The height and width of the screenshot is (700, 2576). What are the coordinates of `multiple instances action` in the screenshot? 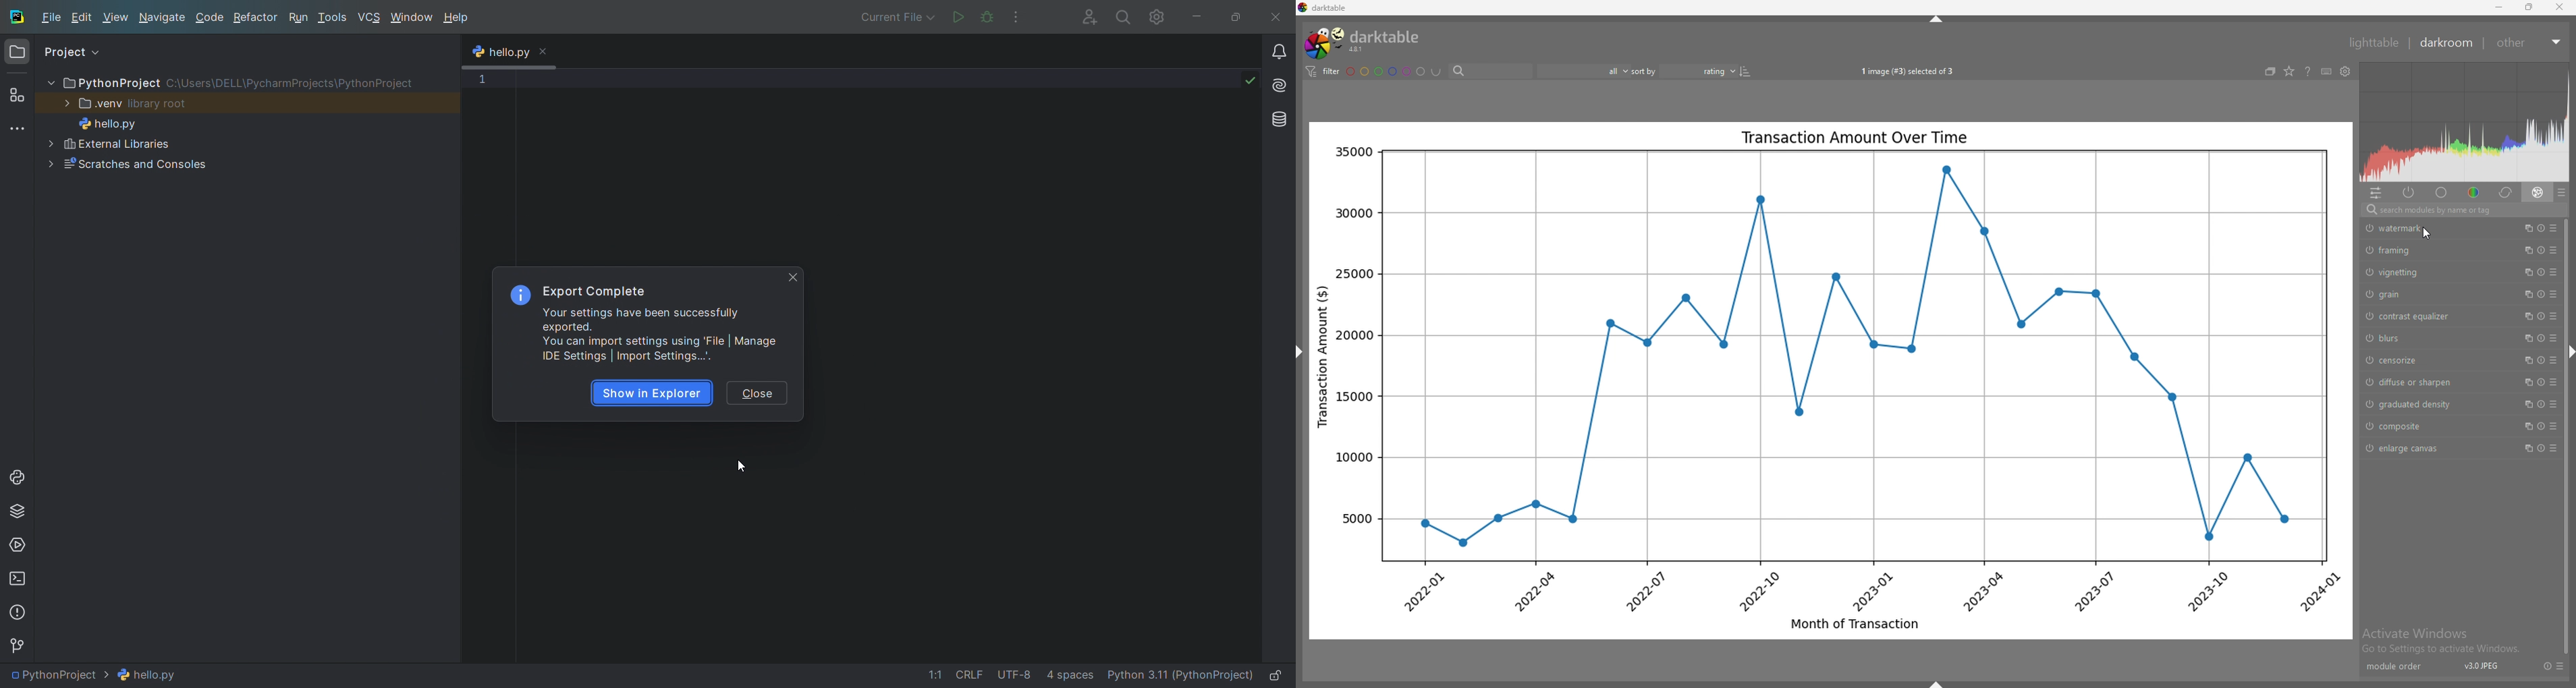 It's located at (2527, 250).